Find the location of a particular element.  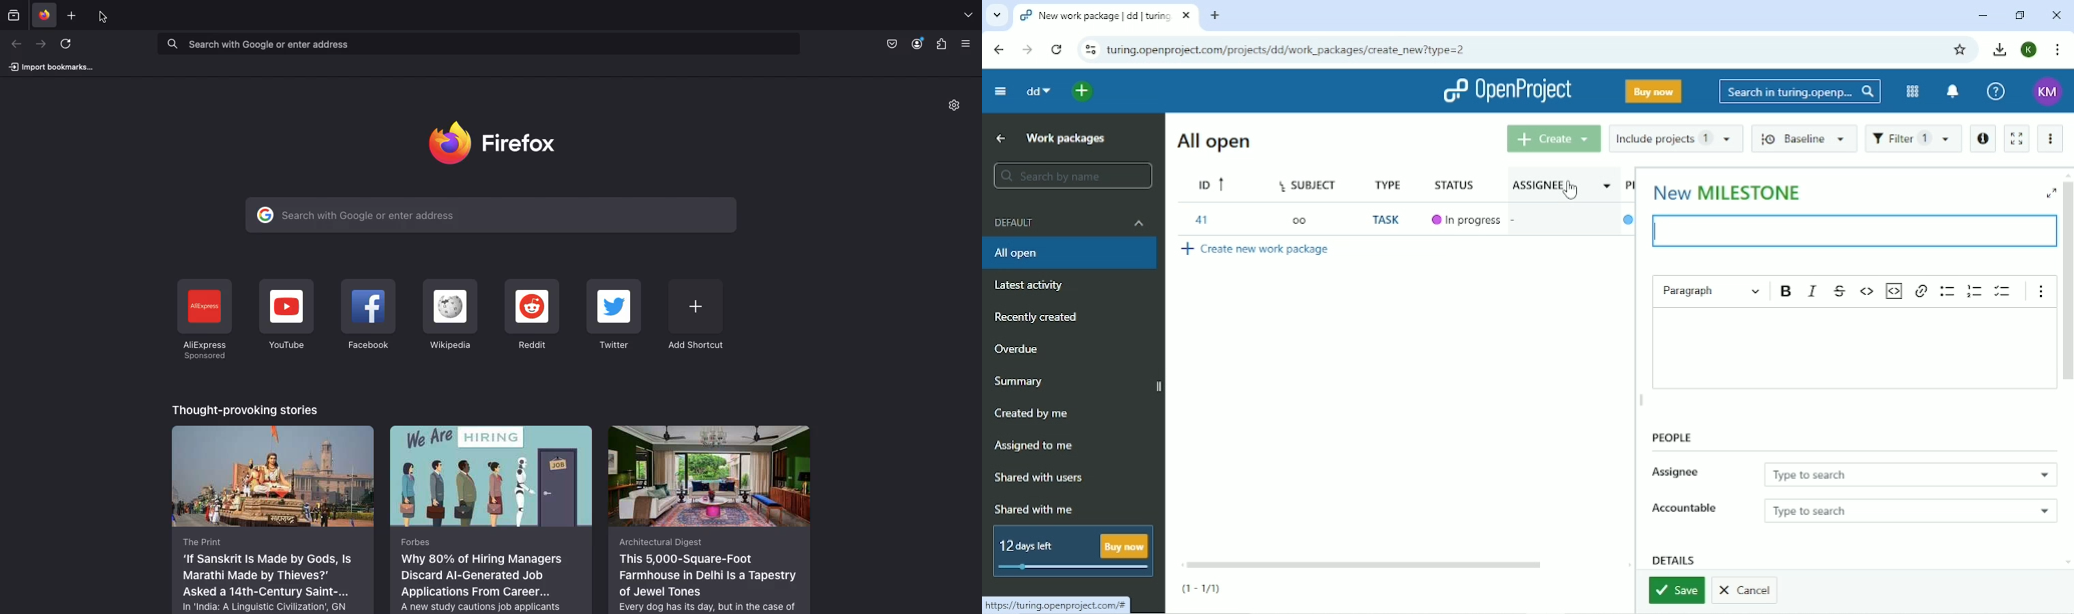

Youtube is located at coordinates (286, 315).